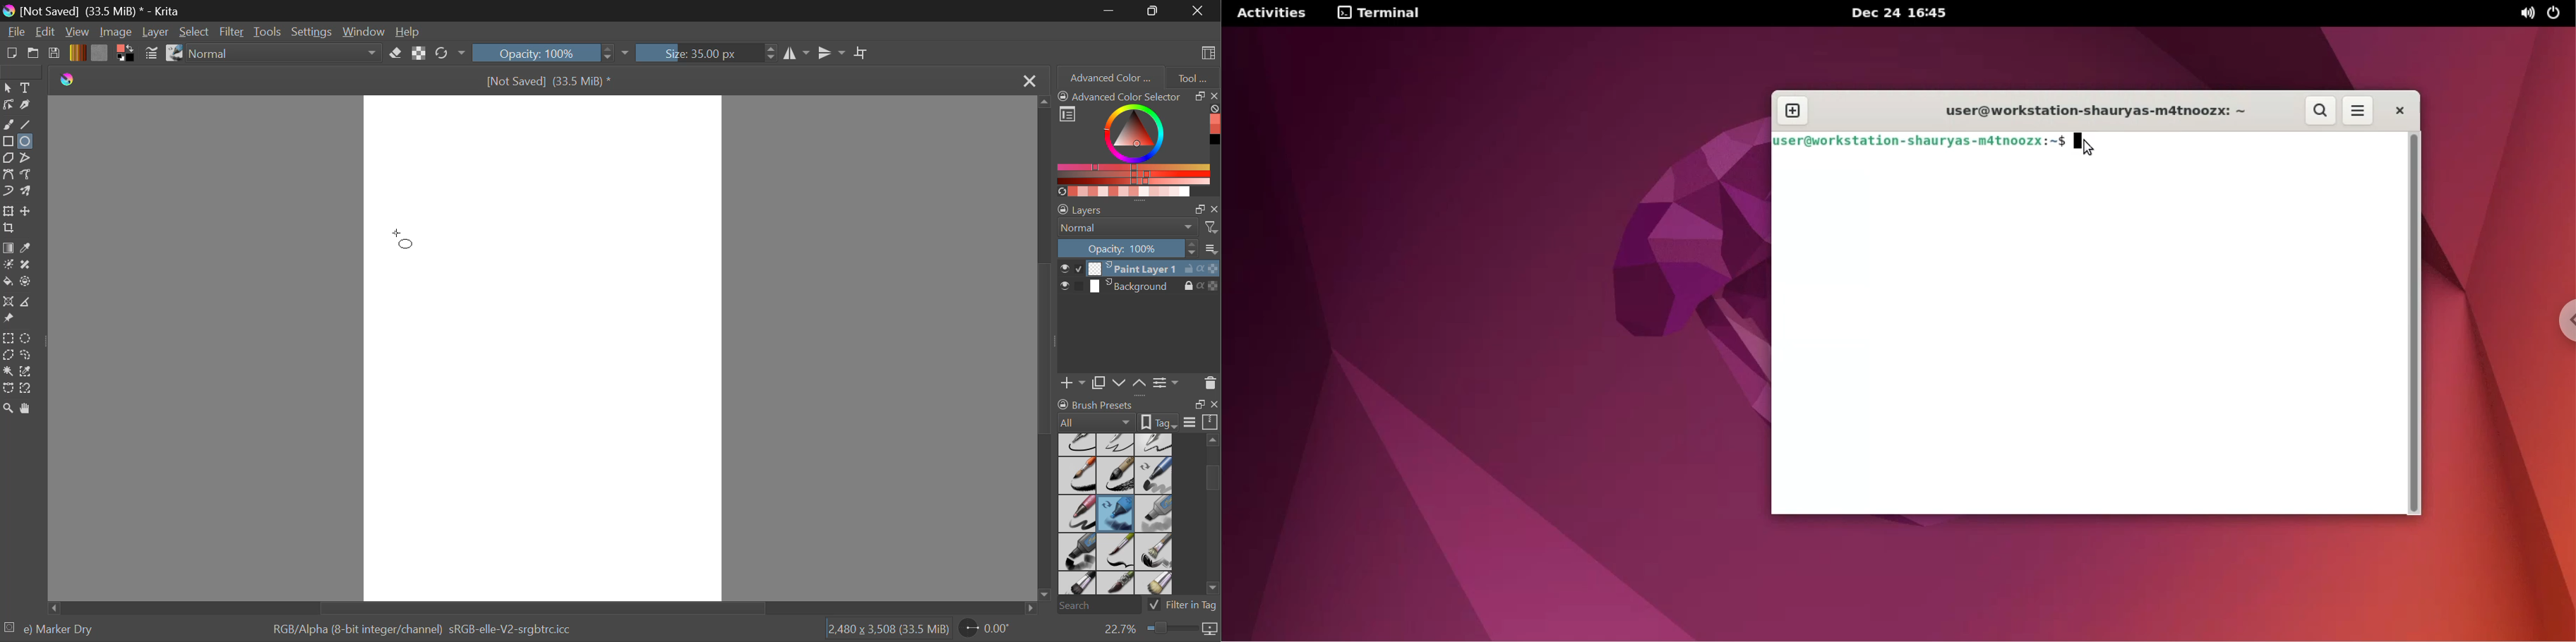  What do you see at coordinates (1139, 143) in the screenshot?
I see `Advanced Color Selector` at bounding box center [1139, 143].